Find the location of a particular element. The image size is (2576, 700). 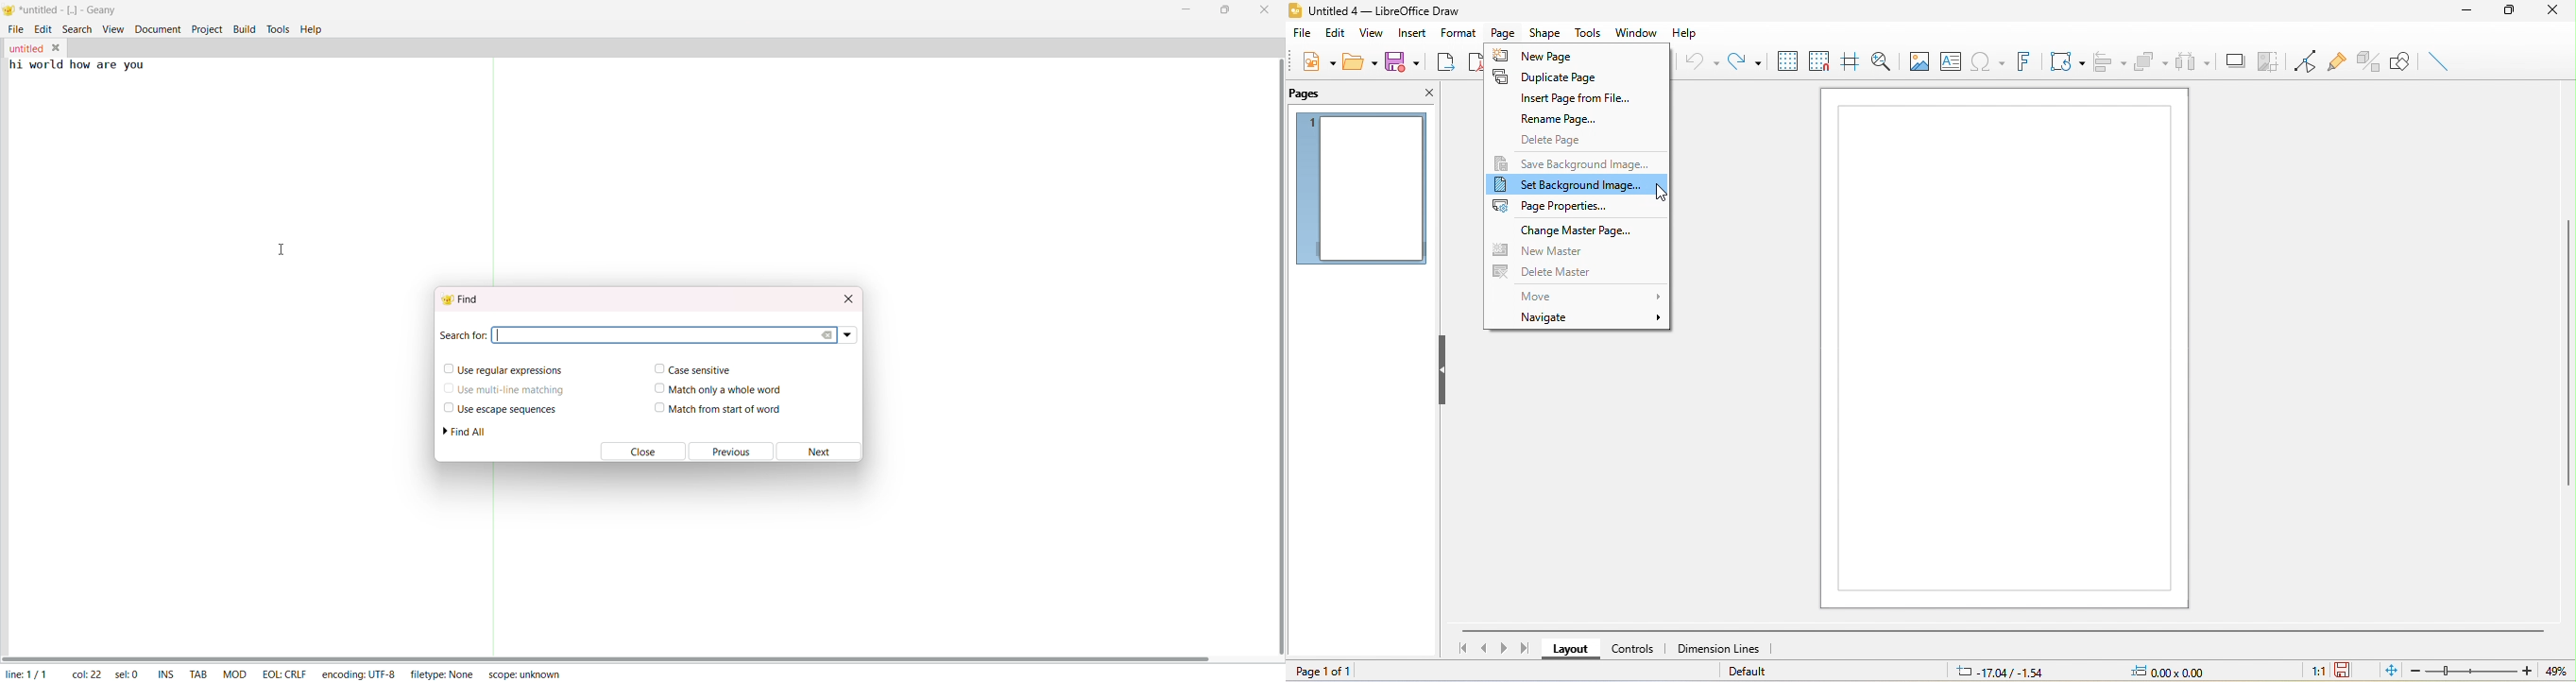

untitled is located at coordinates (25, 46).